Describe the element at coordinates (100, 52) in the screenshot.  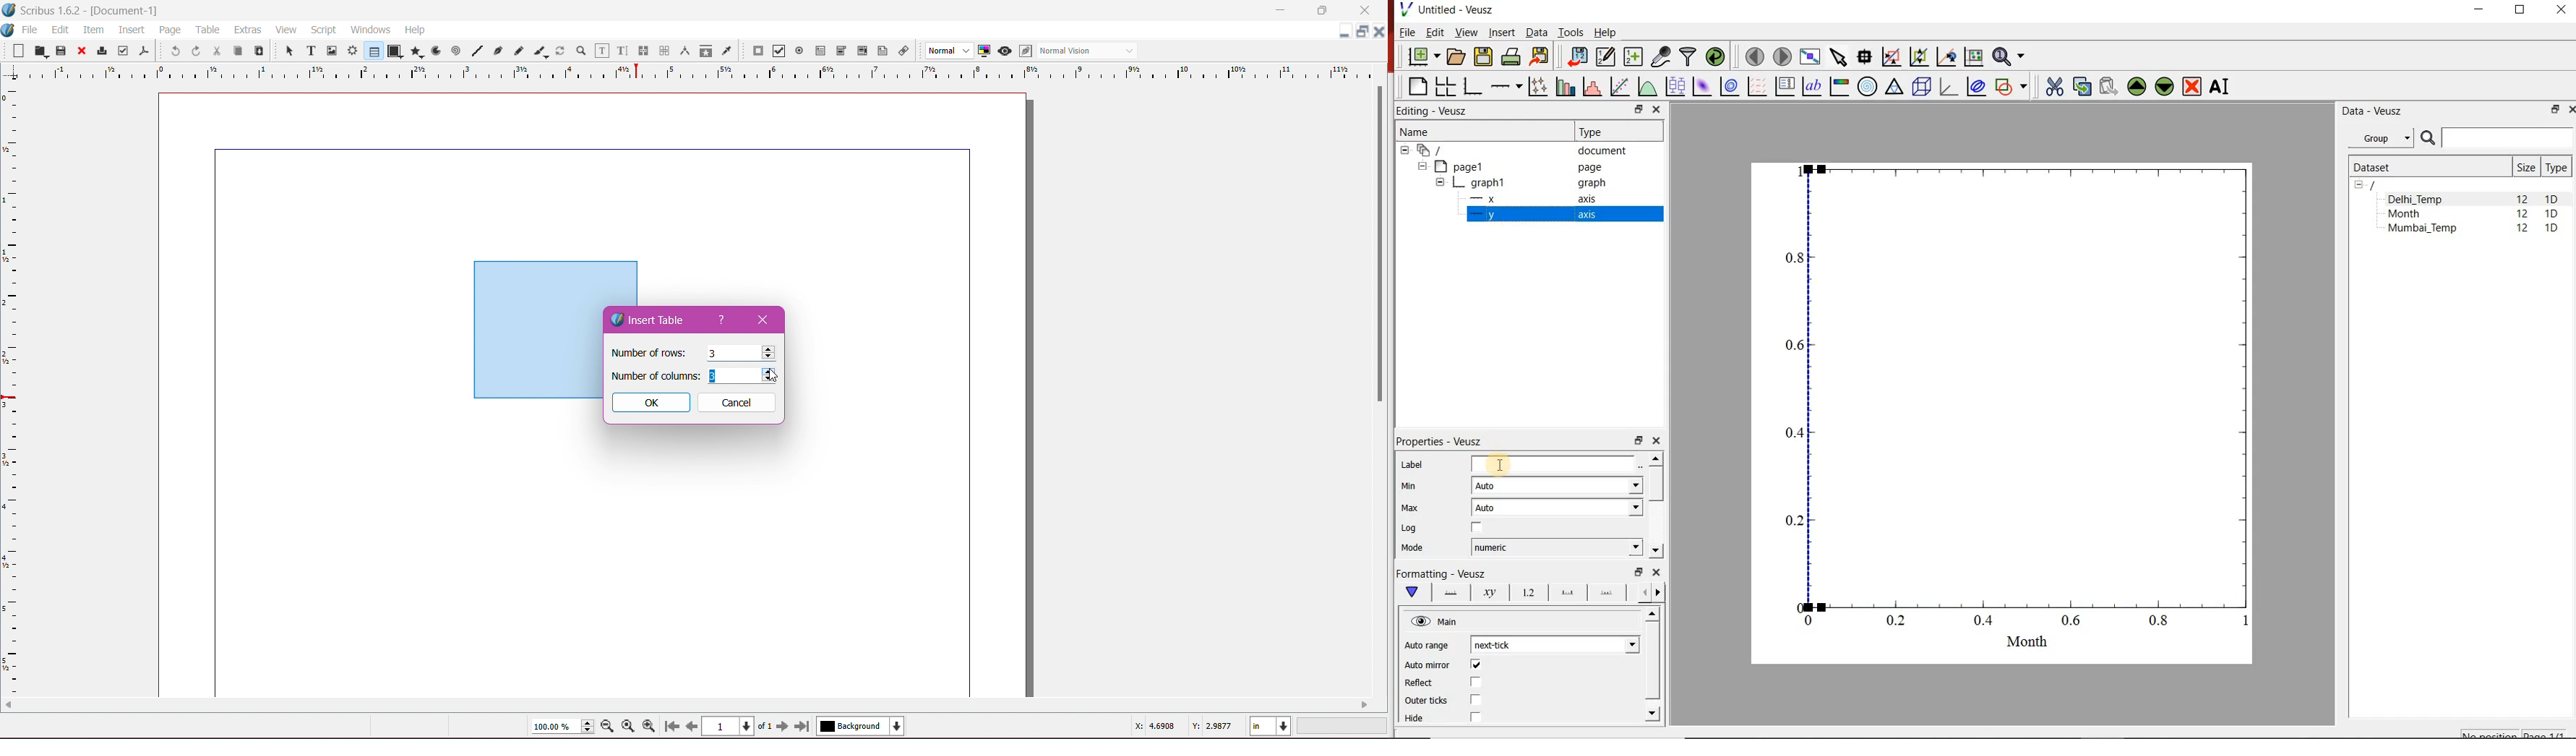
I see `Print` at that location.